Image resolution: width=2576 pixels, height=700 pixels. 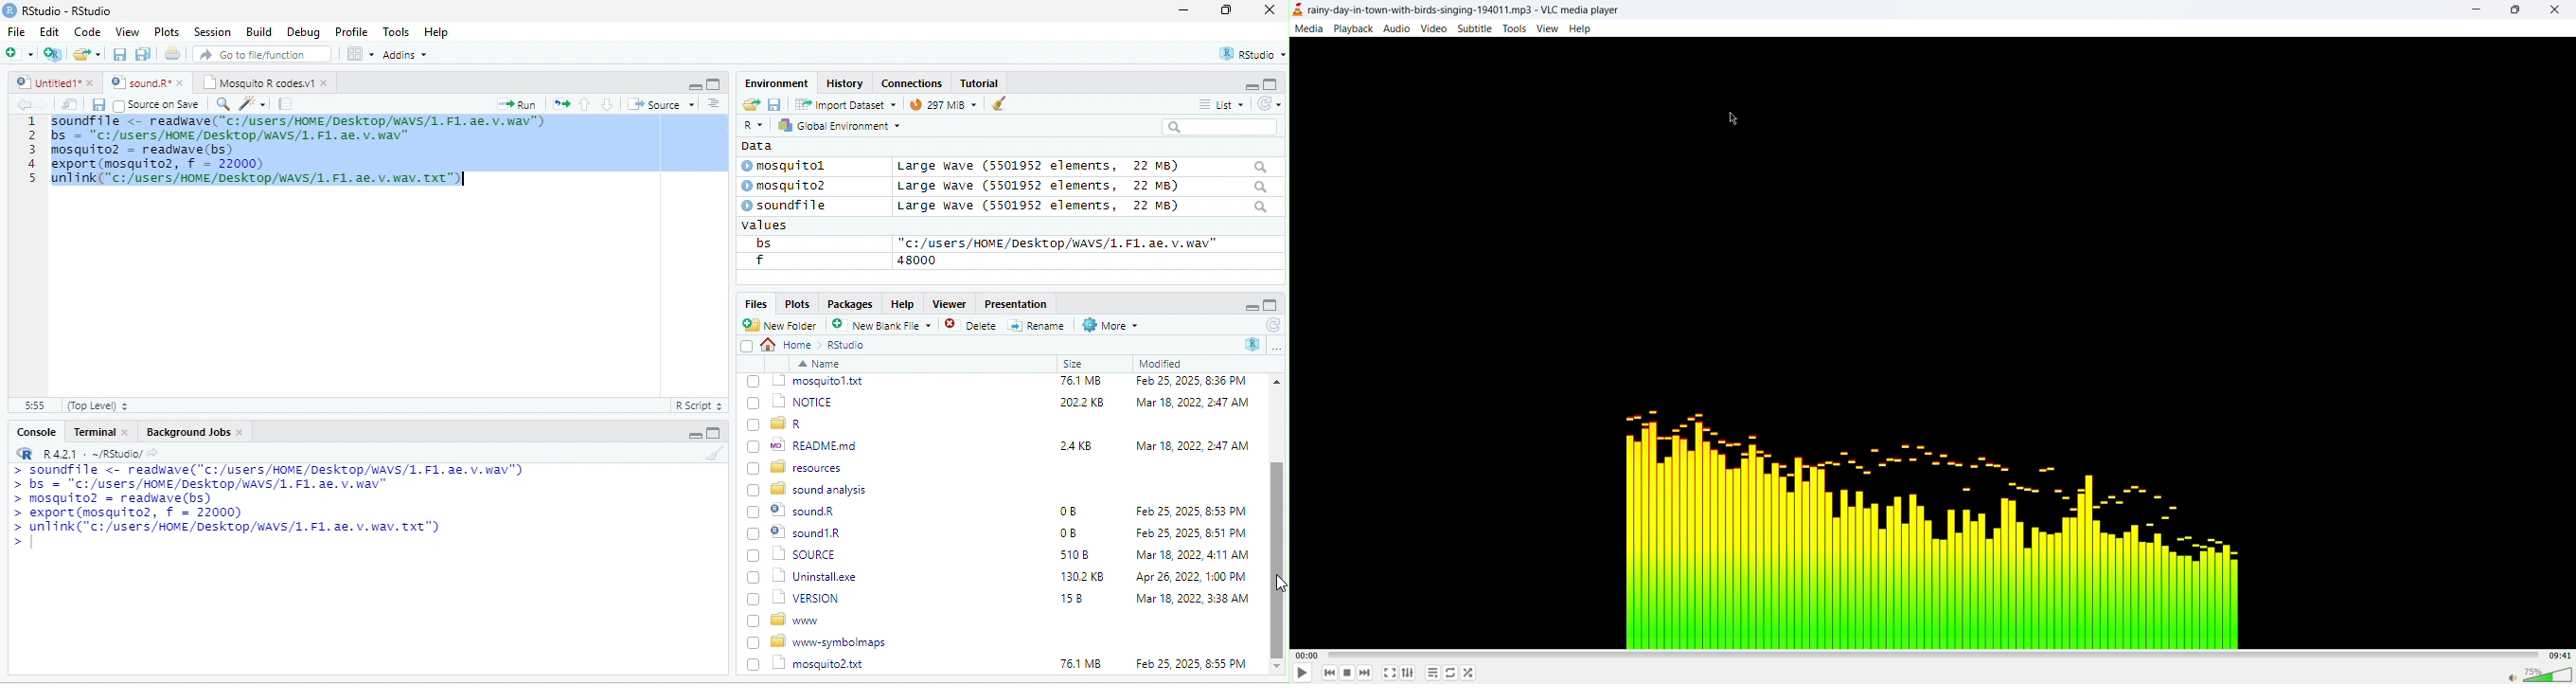 What do you see at coordinates (88, 31) in the screenshot?
I see `Code` at bounding box center [88, 31].